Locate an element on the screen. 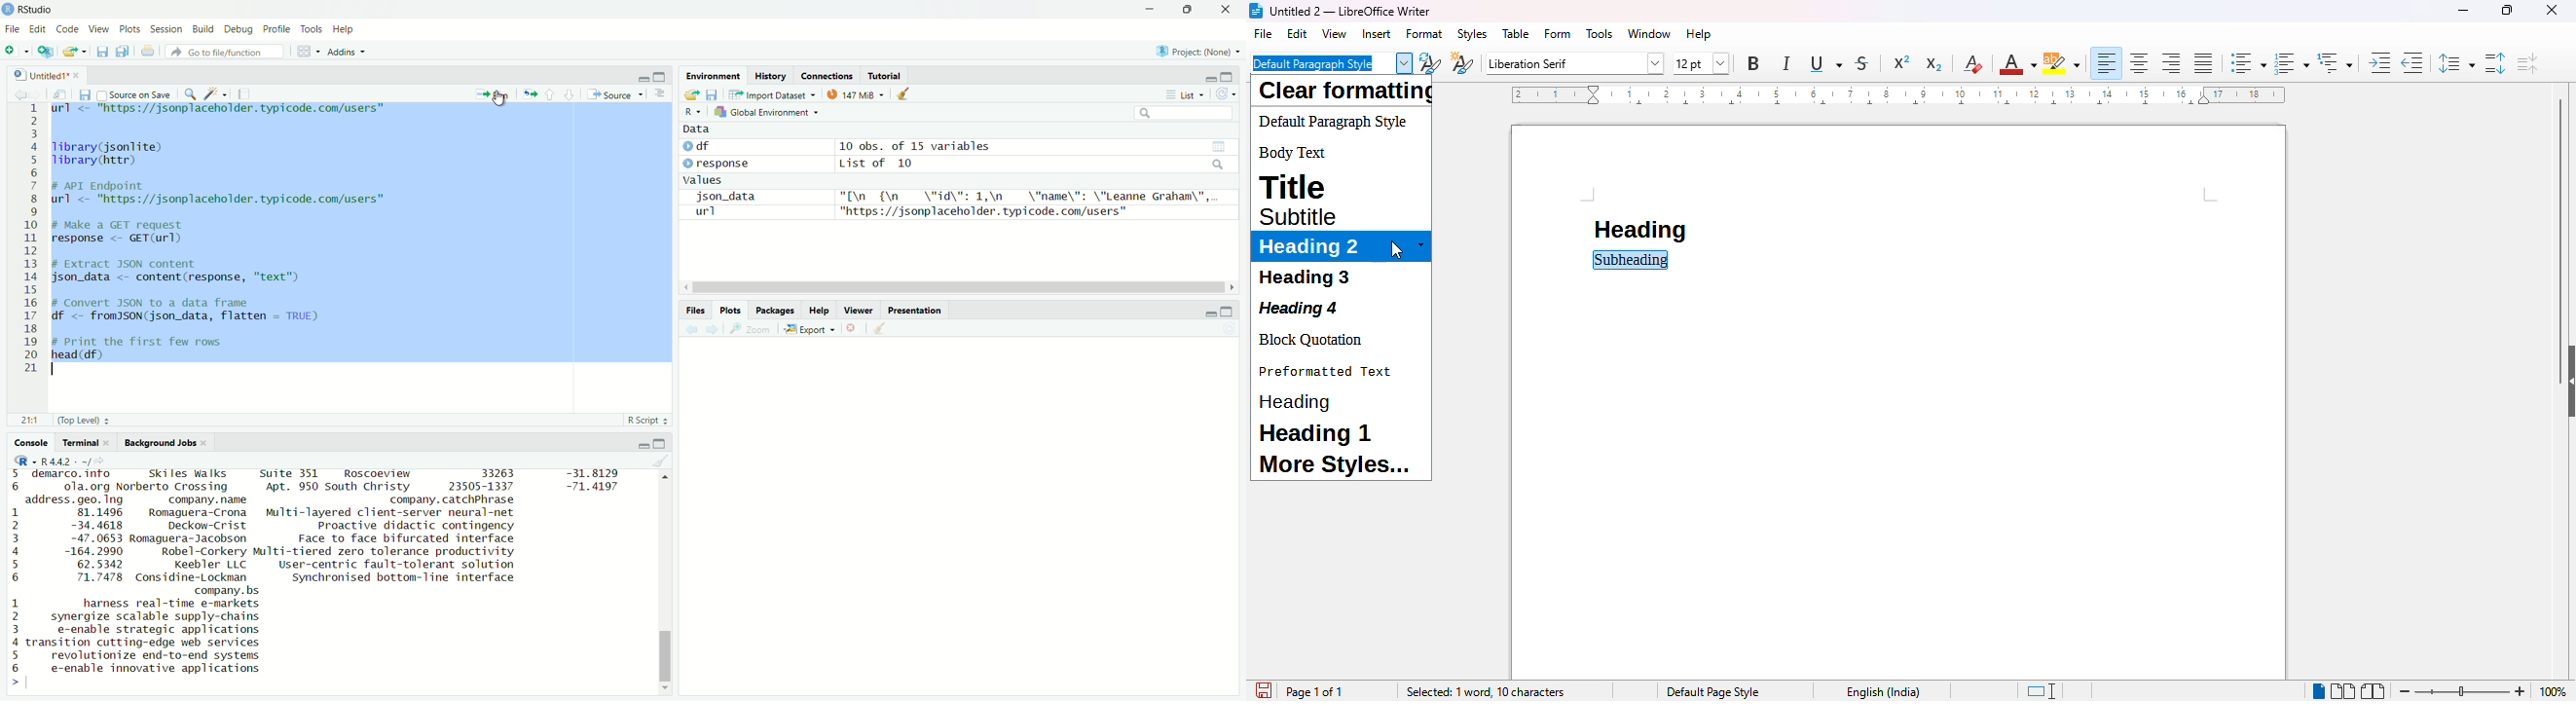  Previous is located at coordinates (18, 96).